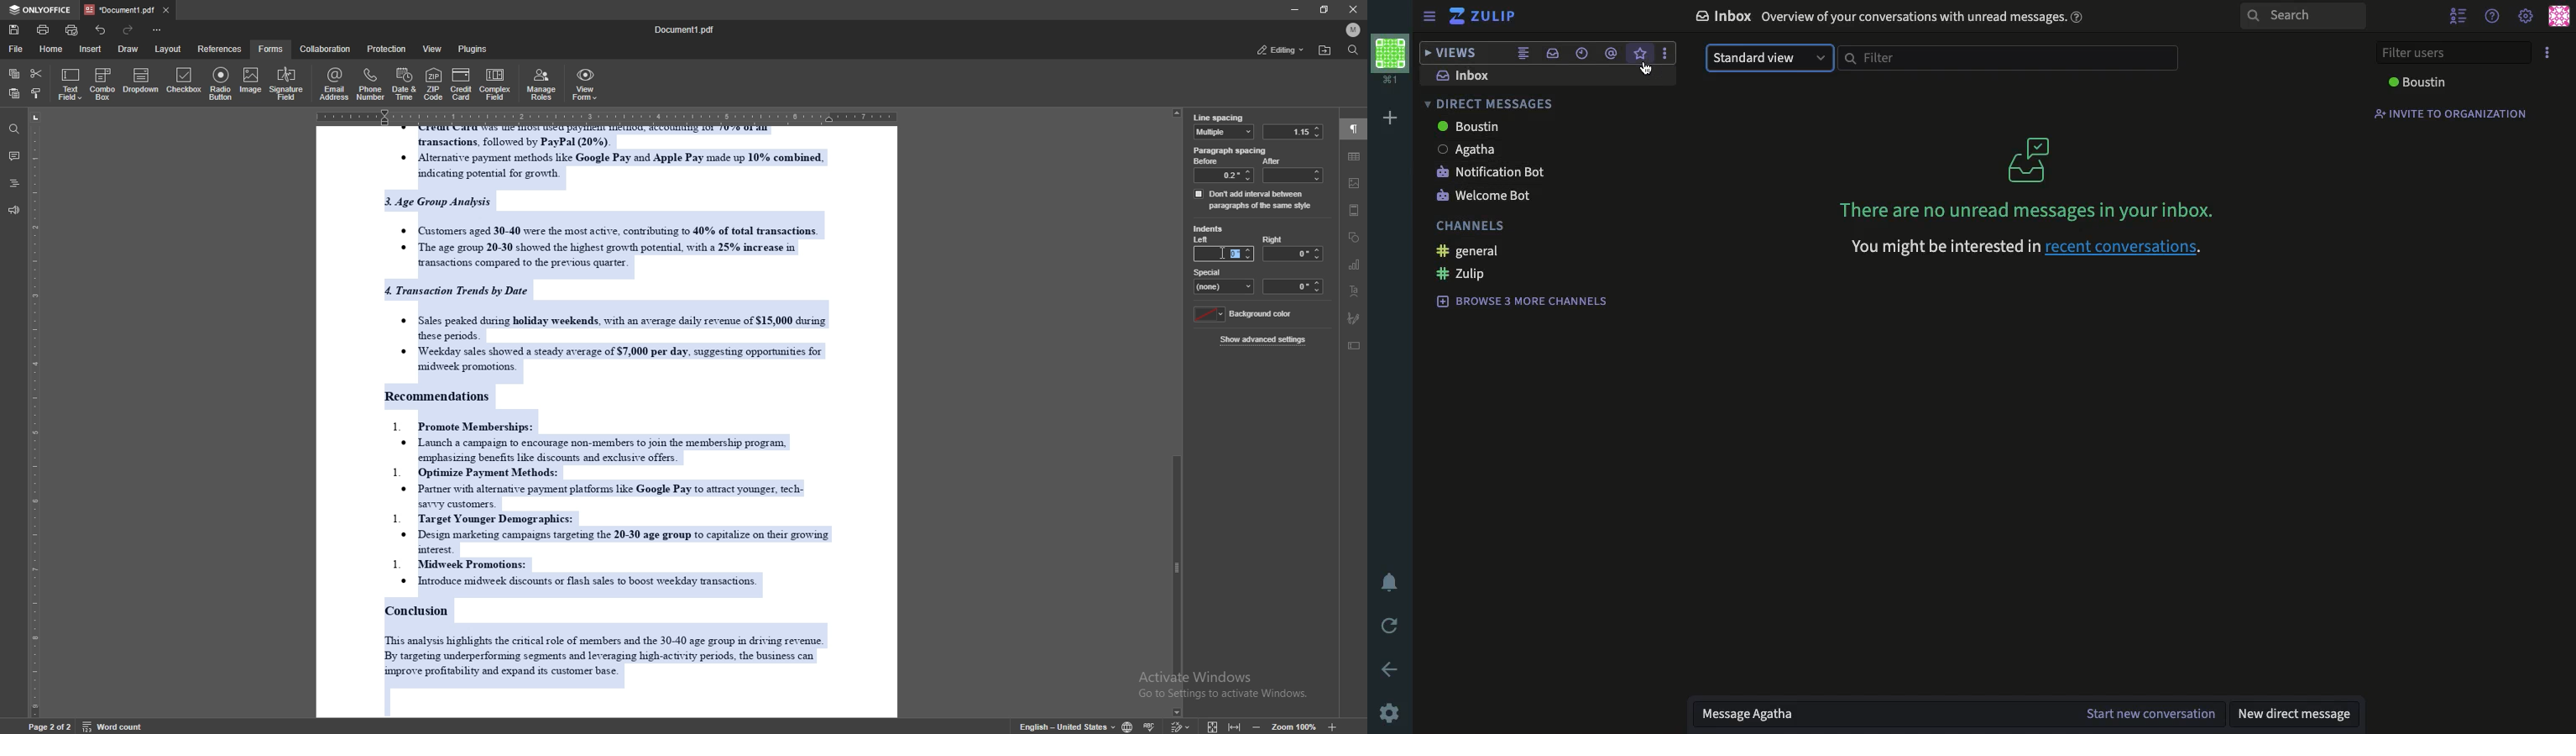  Describe the element at coordinates (1464, 252) in the screenshot. I see `general` at that location.